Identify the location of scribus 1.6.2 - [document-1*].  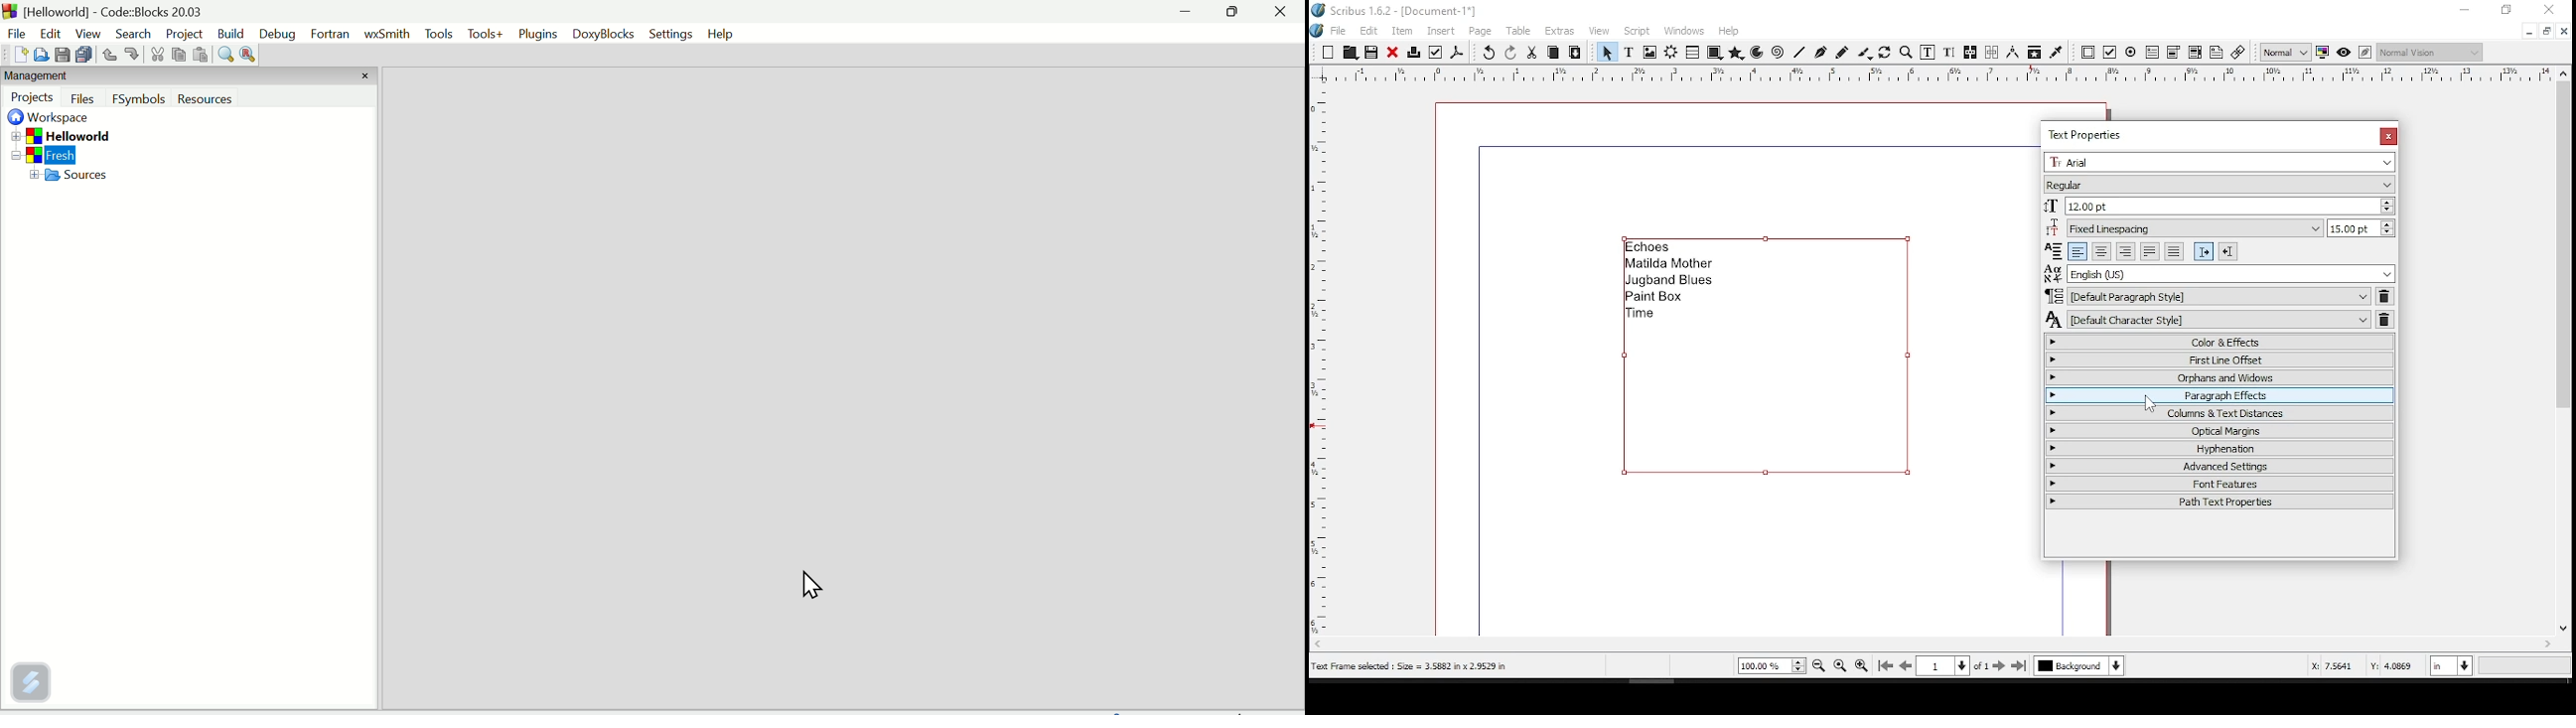
(1406, 9).